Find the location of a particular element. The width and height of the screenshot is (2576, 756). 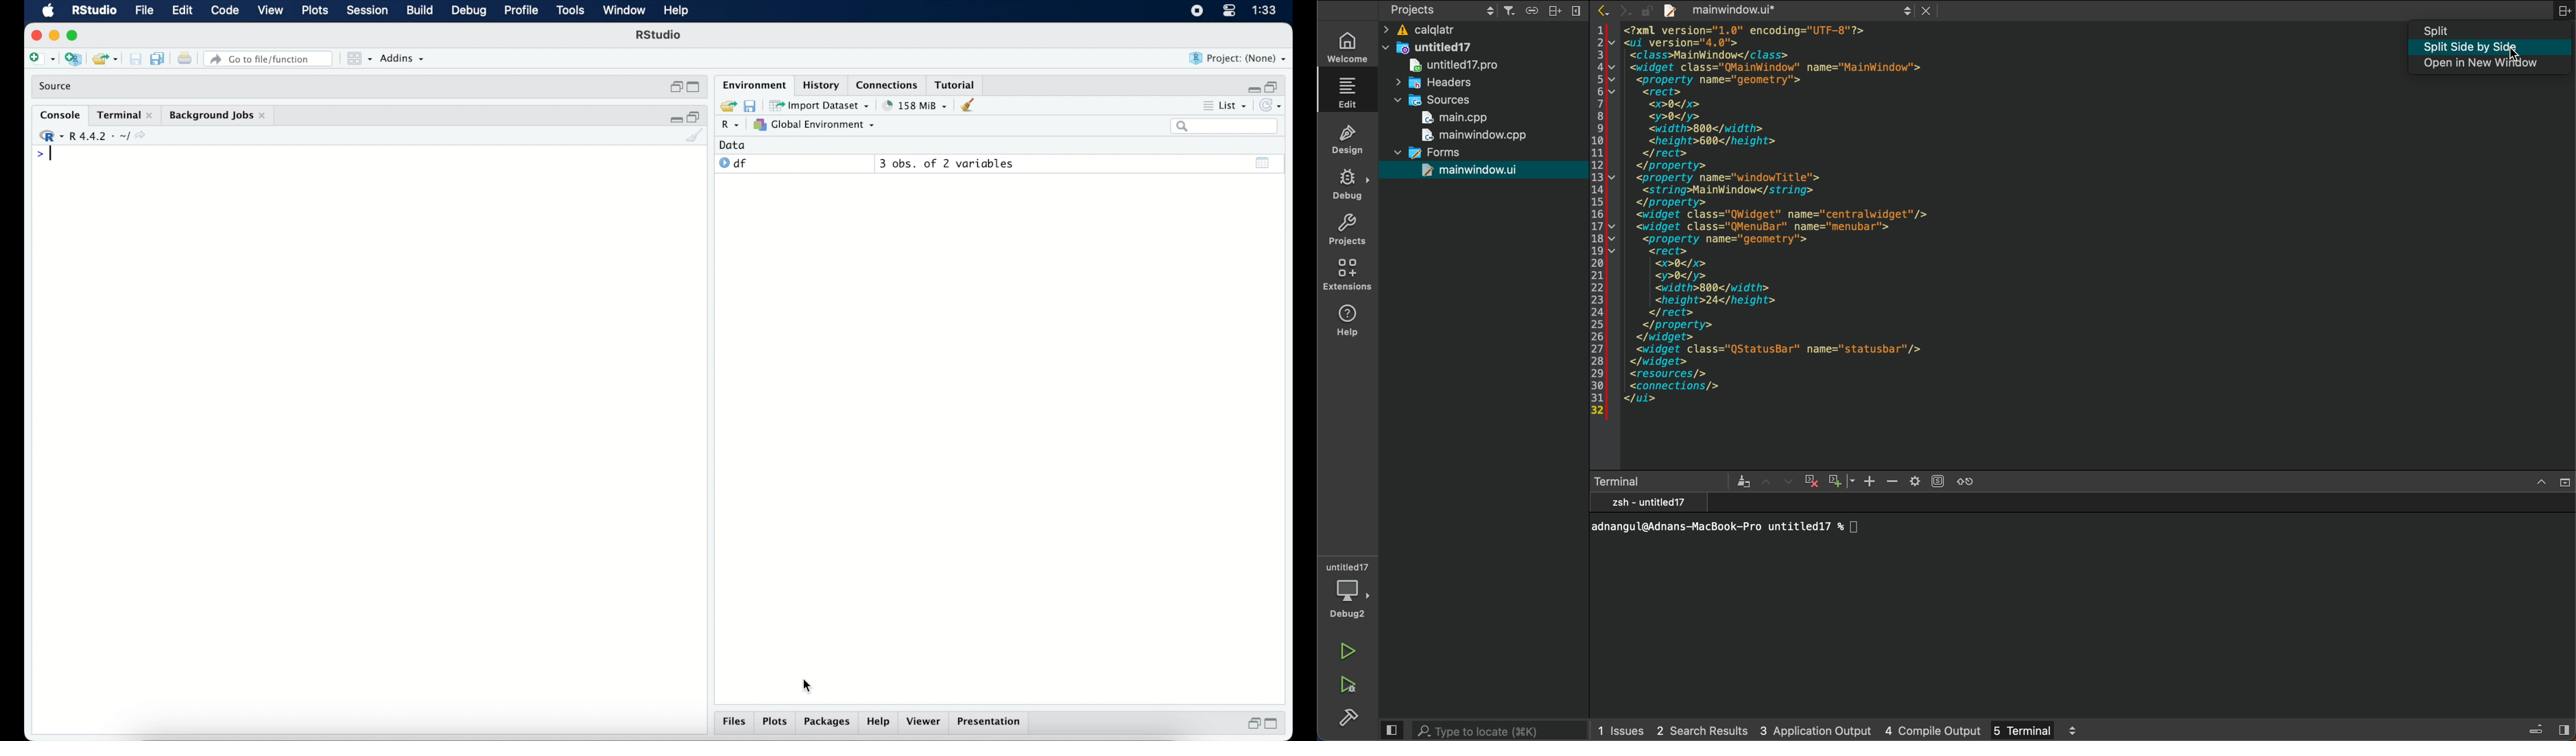

maximize is located at coordinates (74, 35).